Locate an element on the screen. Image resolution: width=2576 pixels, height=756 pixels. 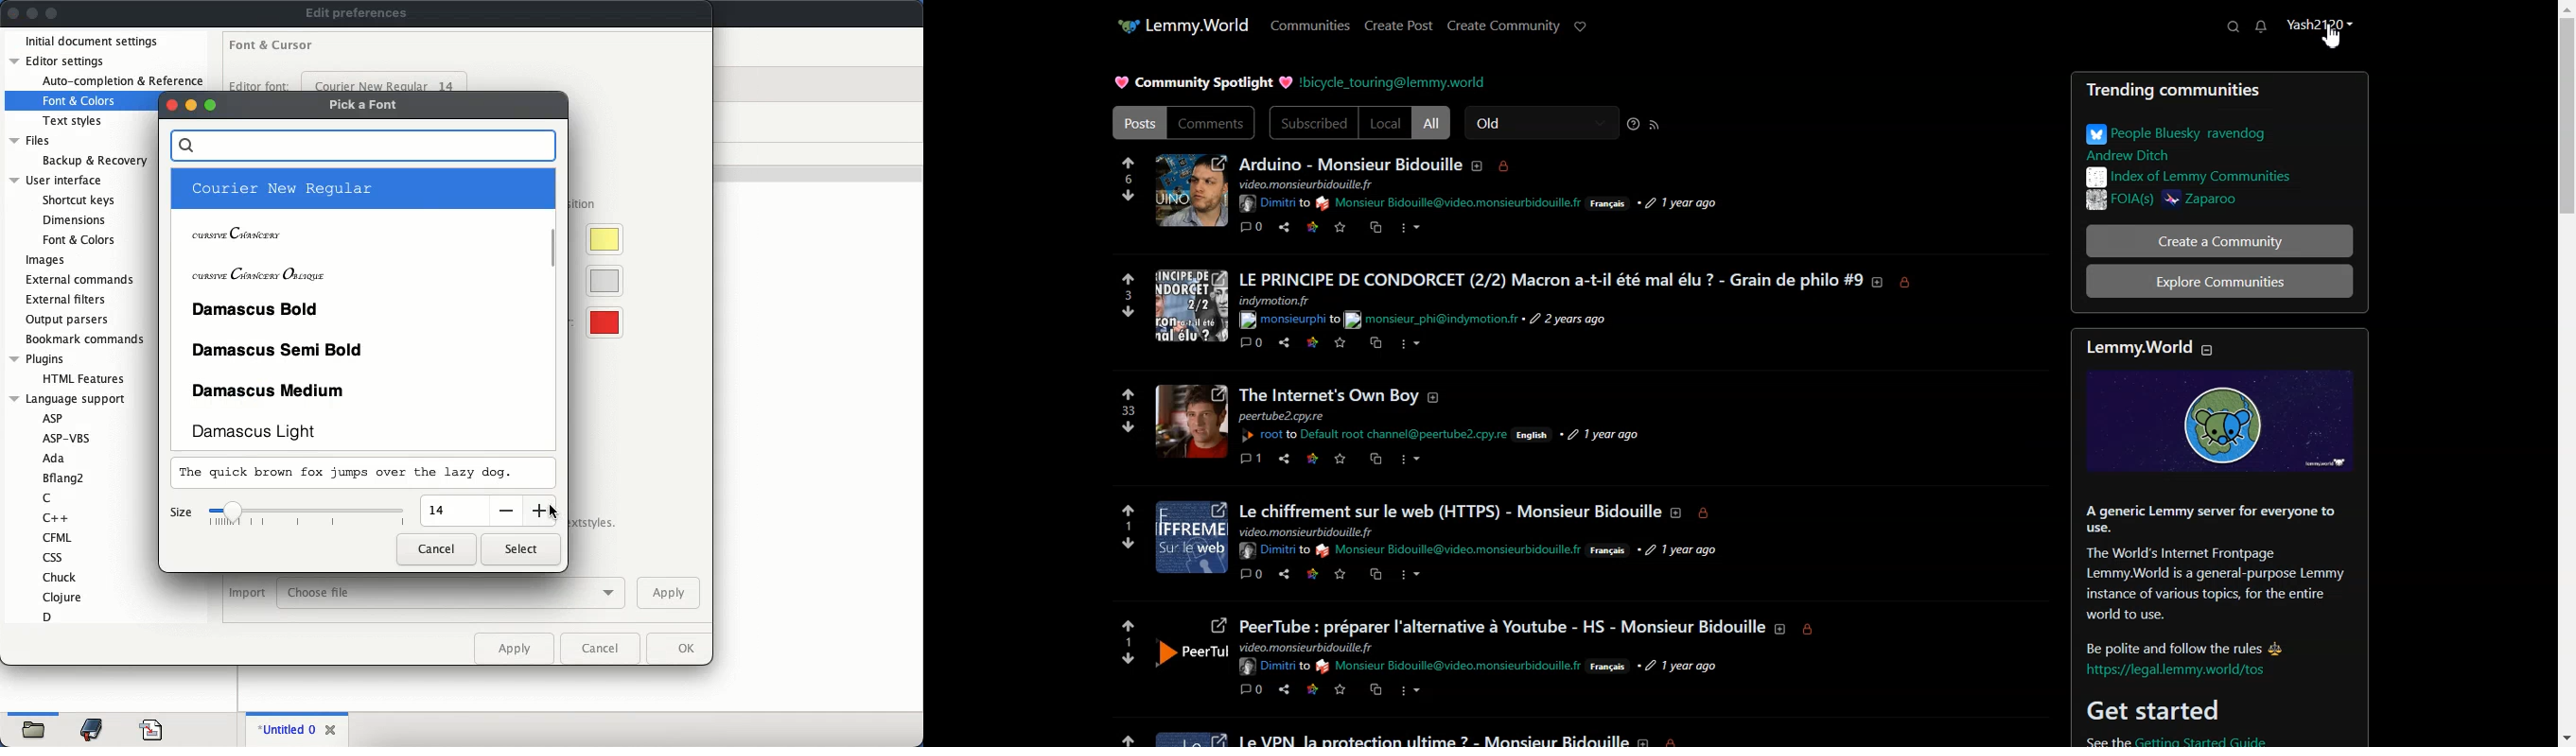
hyperlink is located at coordinates (1269, 436).